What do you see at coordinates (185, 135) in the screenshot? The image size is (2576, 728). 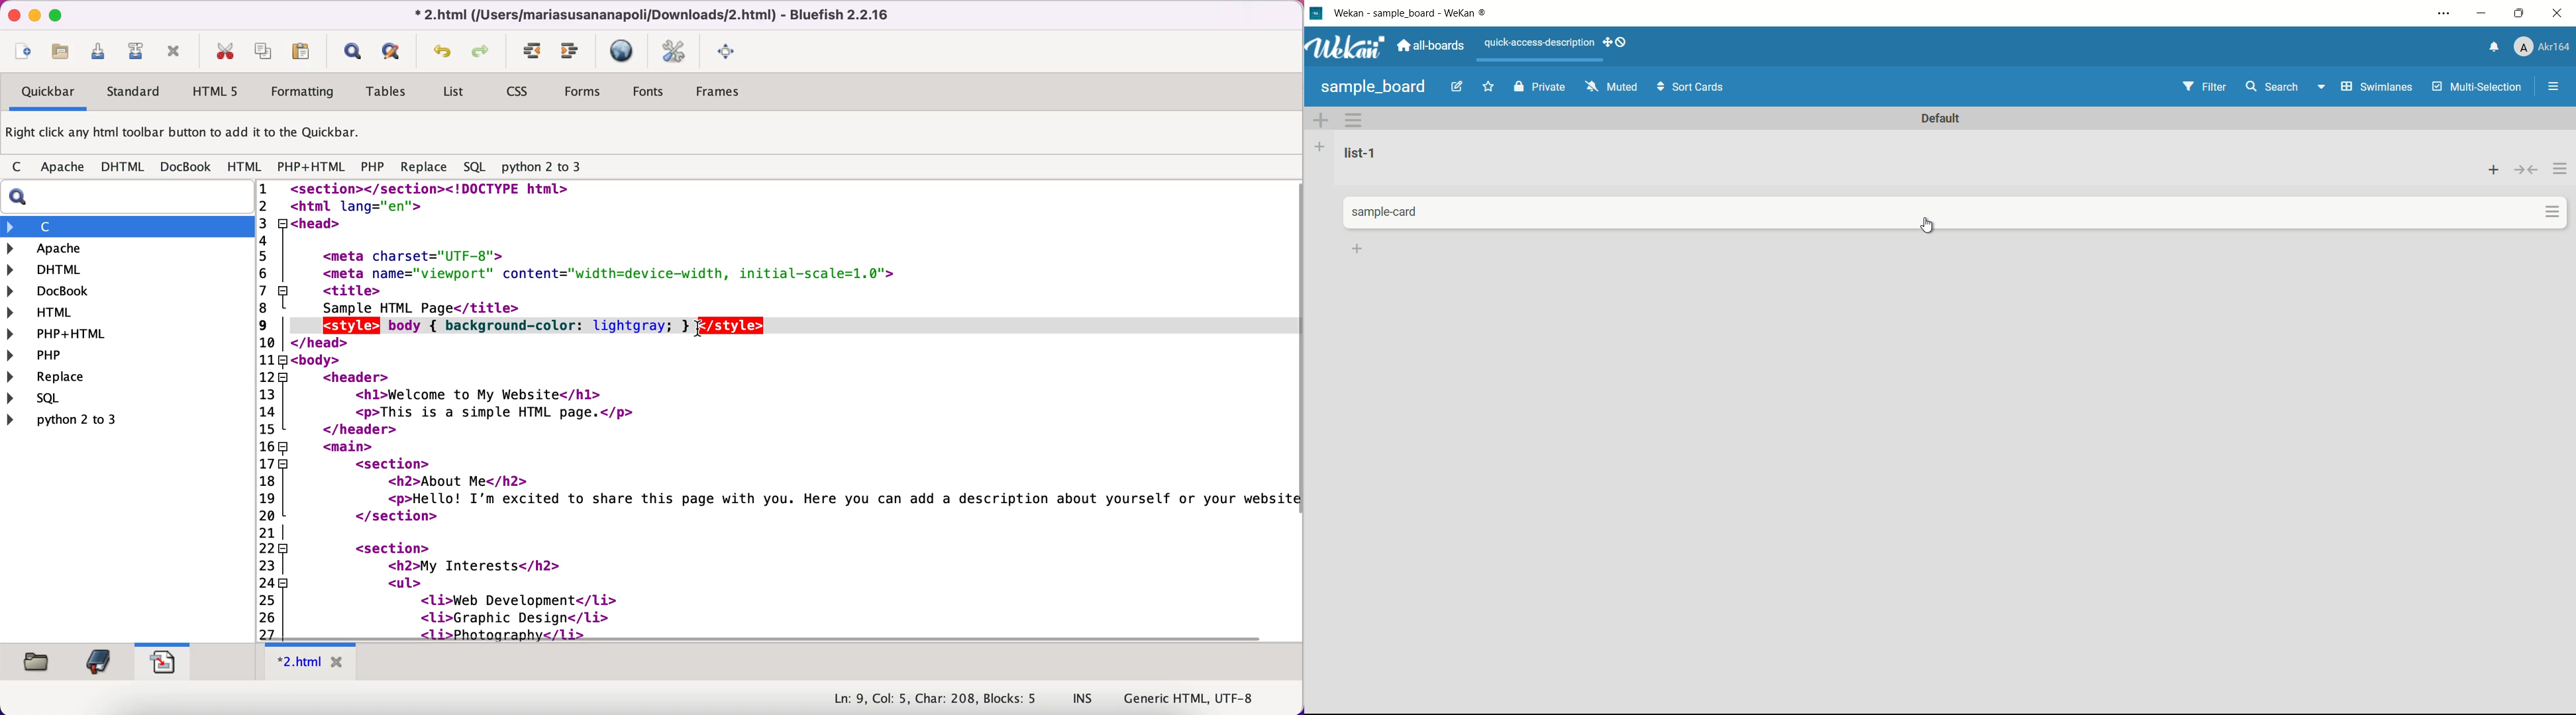 I see `right click any html toolbar button to add it to the quickbar.` at bounding box center [185, 135].